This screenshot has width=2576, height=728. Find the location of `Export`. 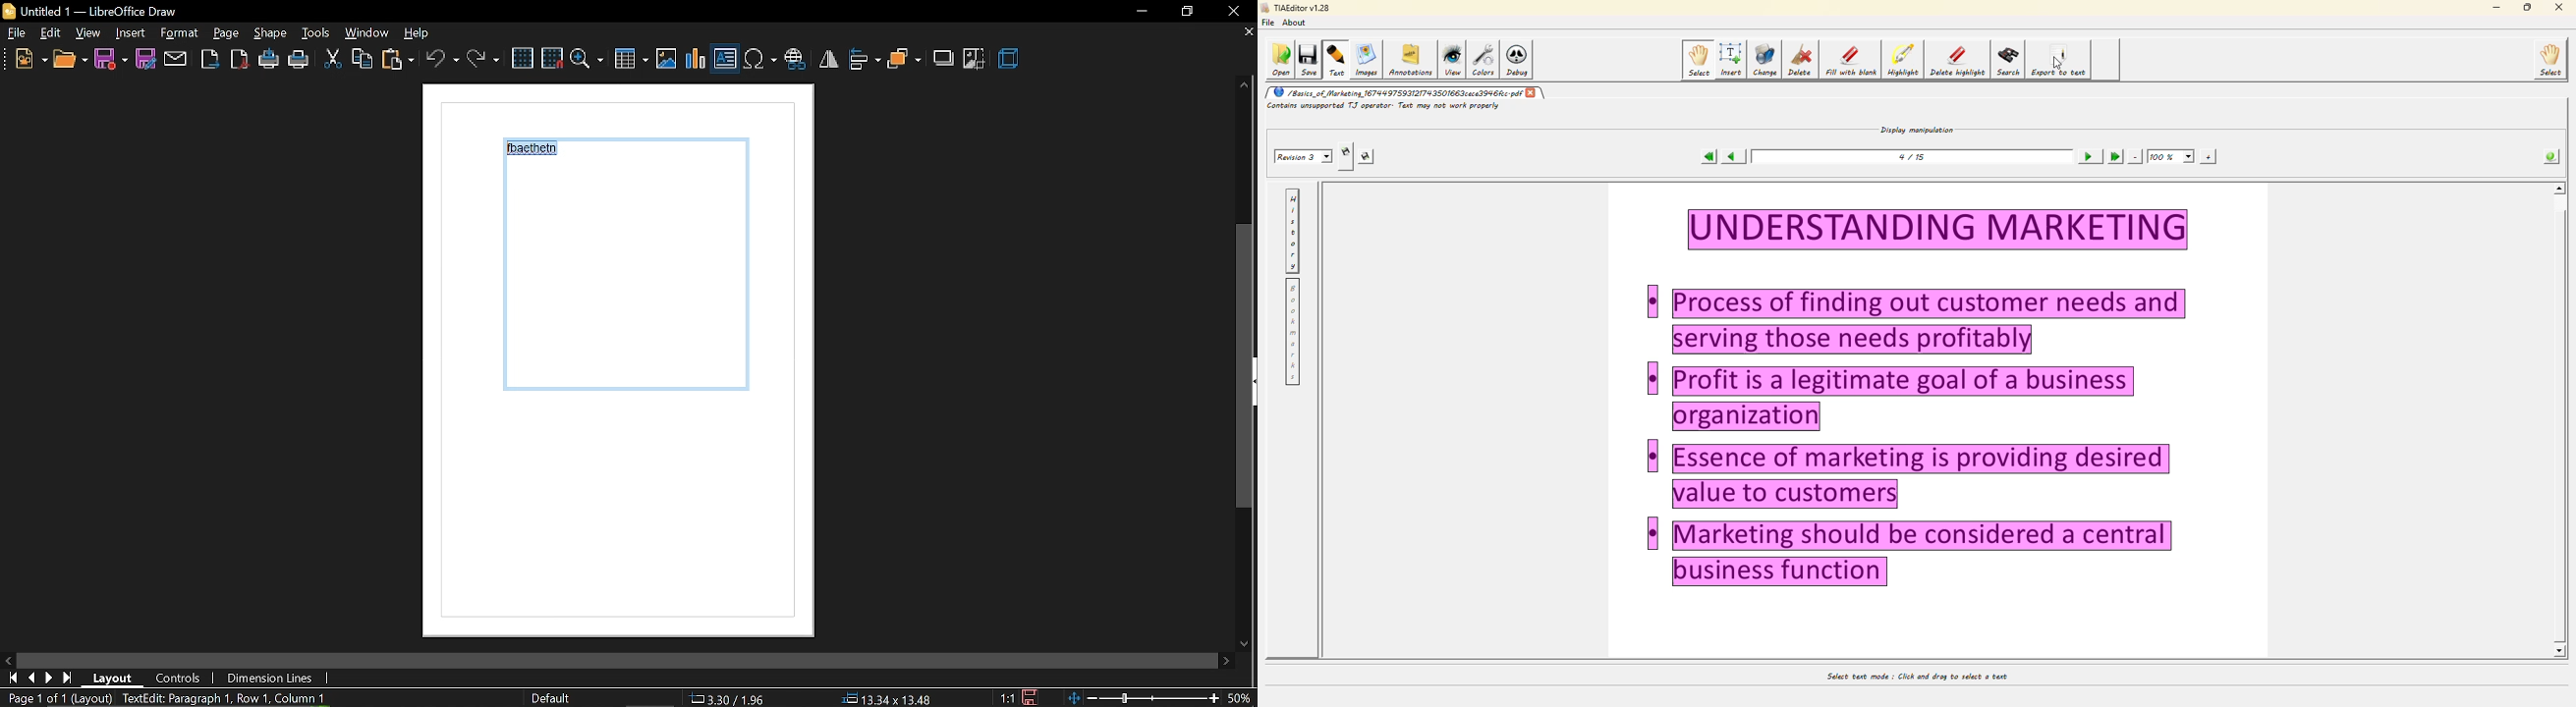

Export is located at coordinates (210, 58).